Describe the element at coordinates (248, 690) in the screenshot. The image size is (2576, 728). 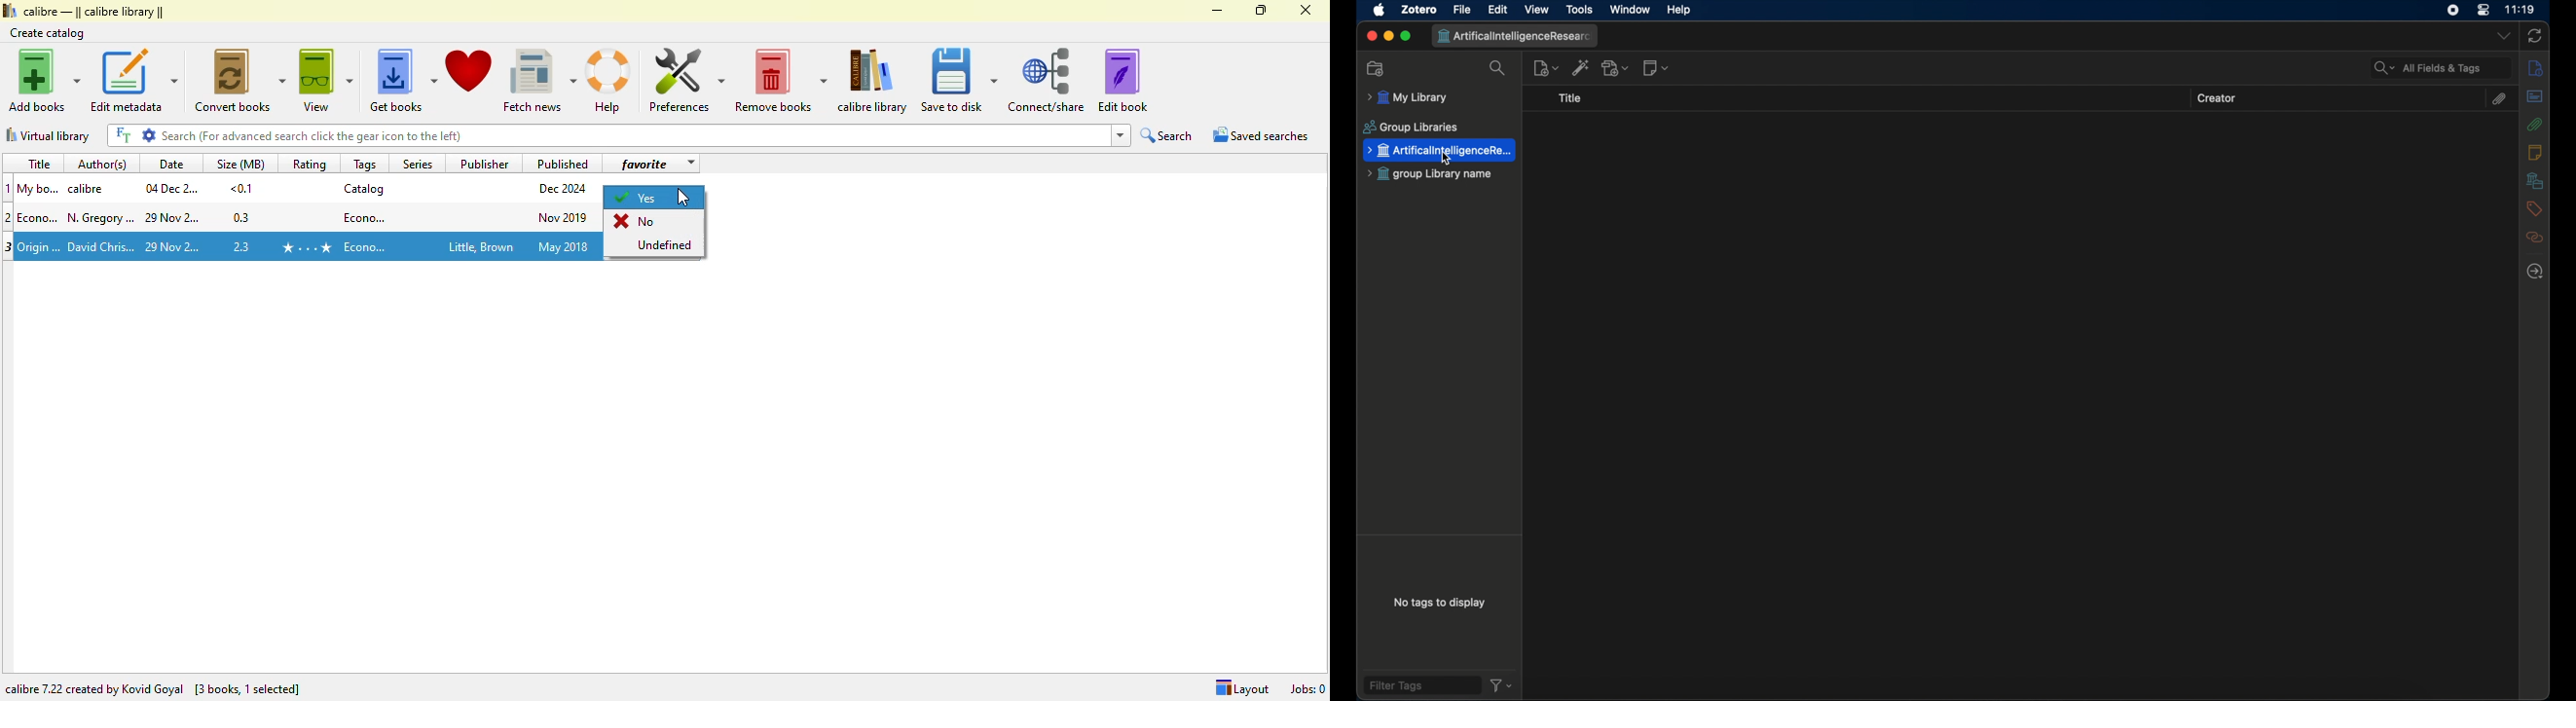
I see `[ 3 books, 1 selected]` at that location.